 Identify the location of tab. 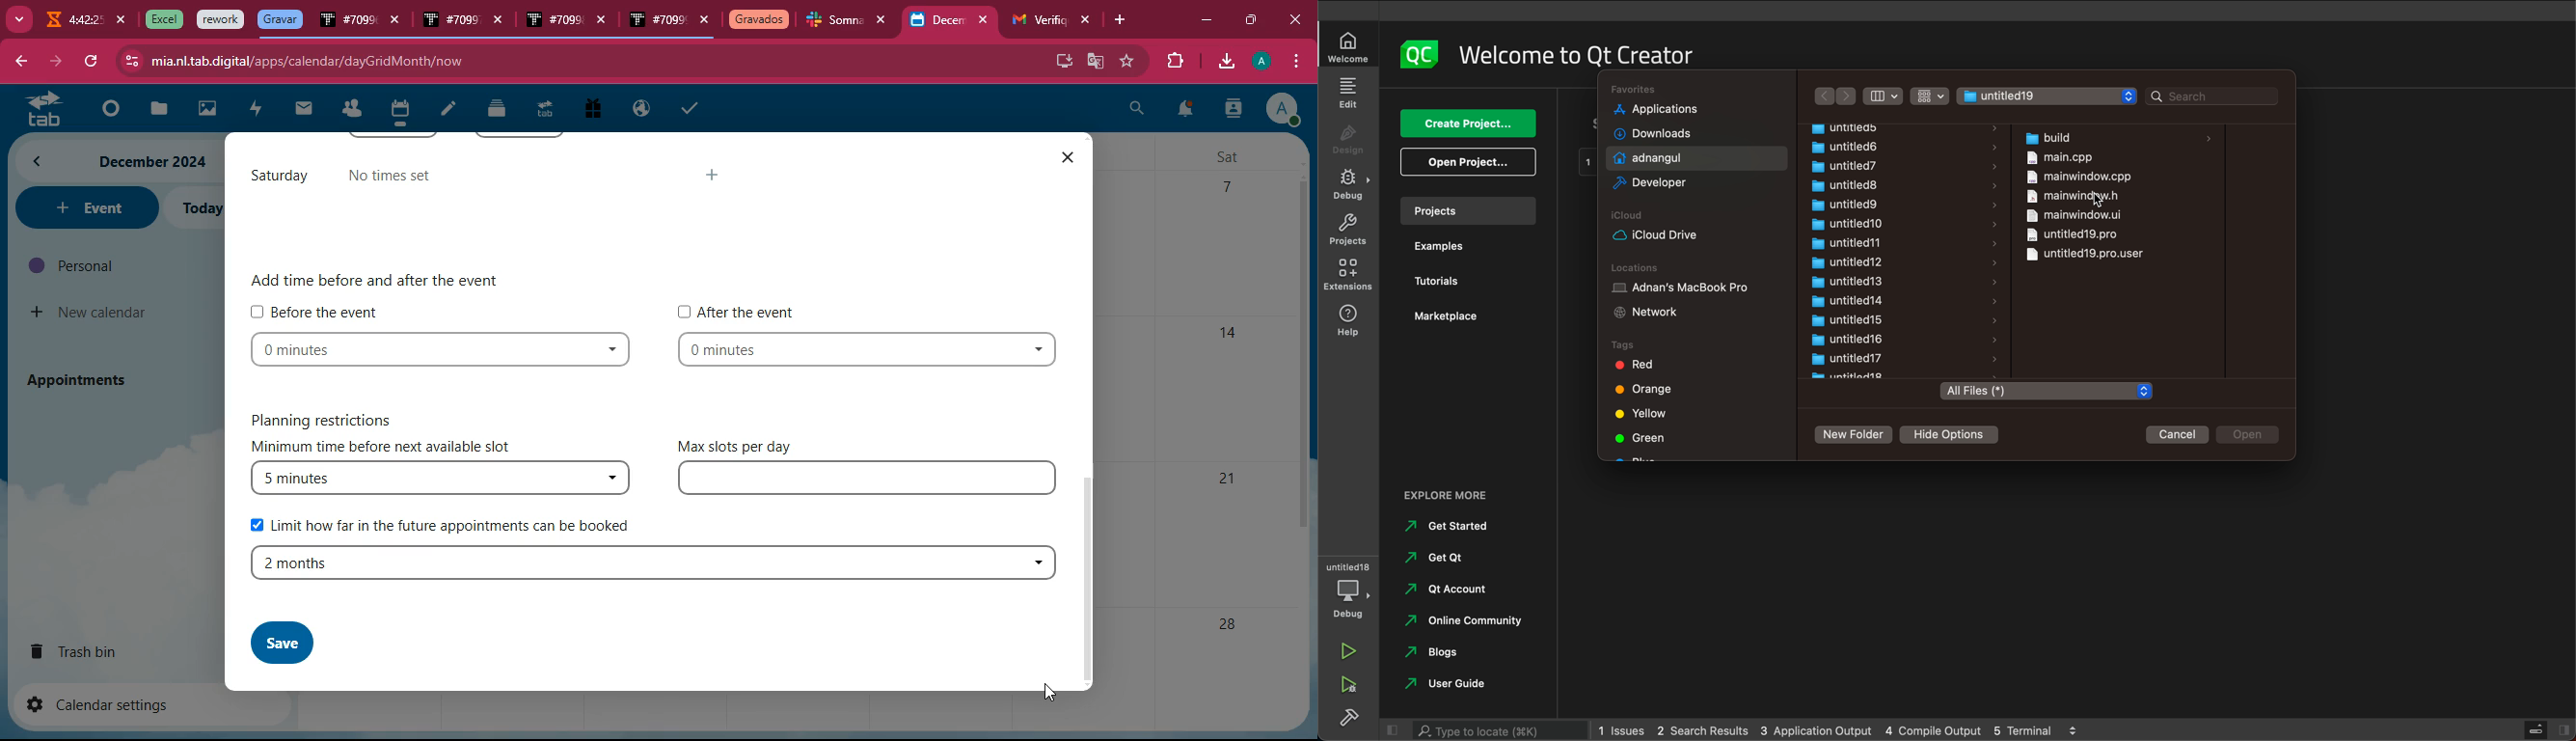
(553, 21).